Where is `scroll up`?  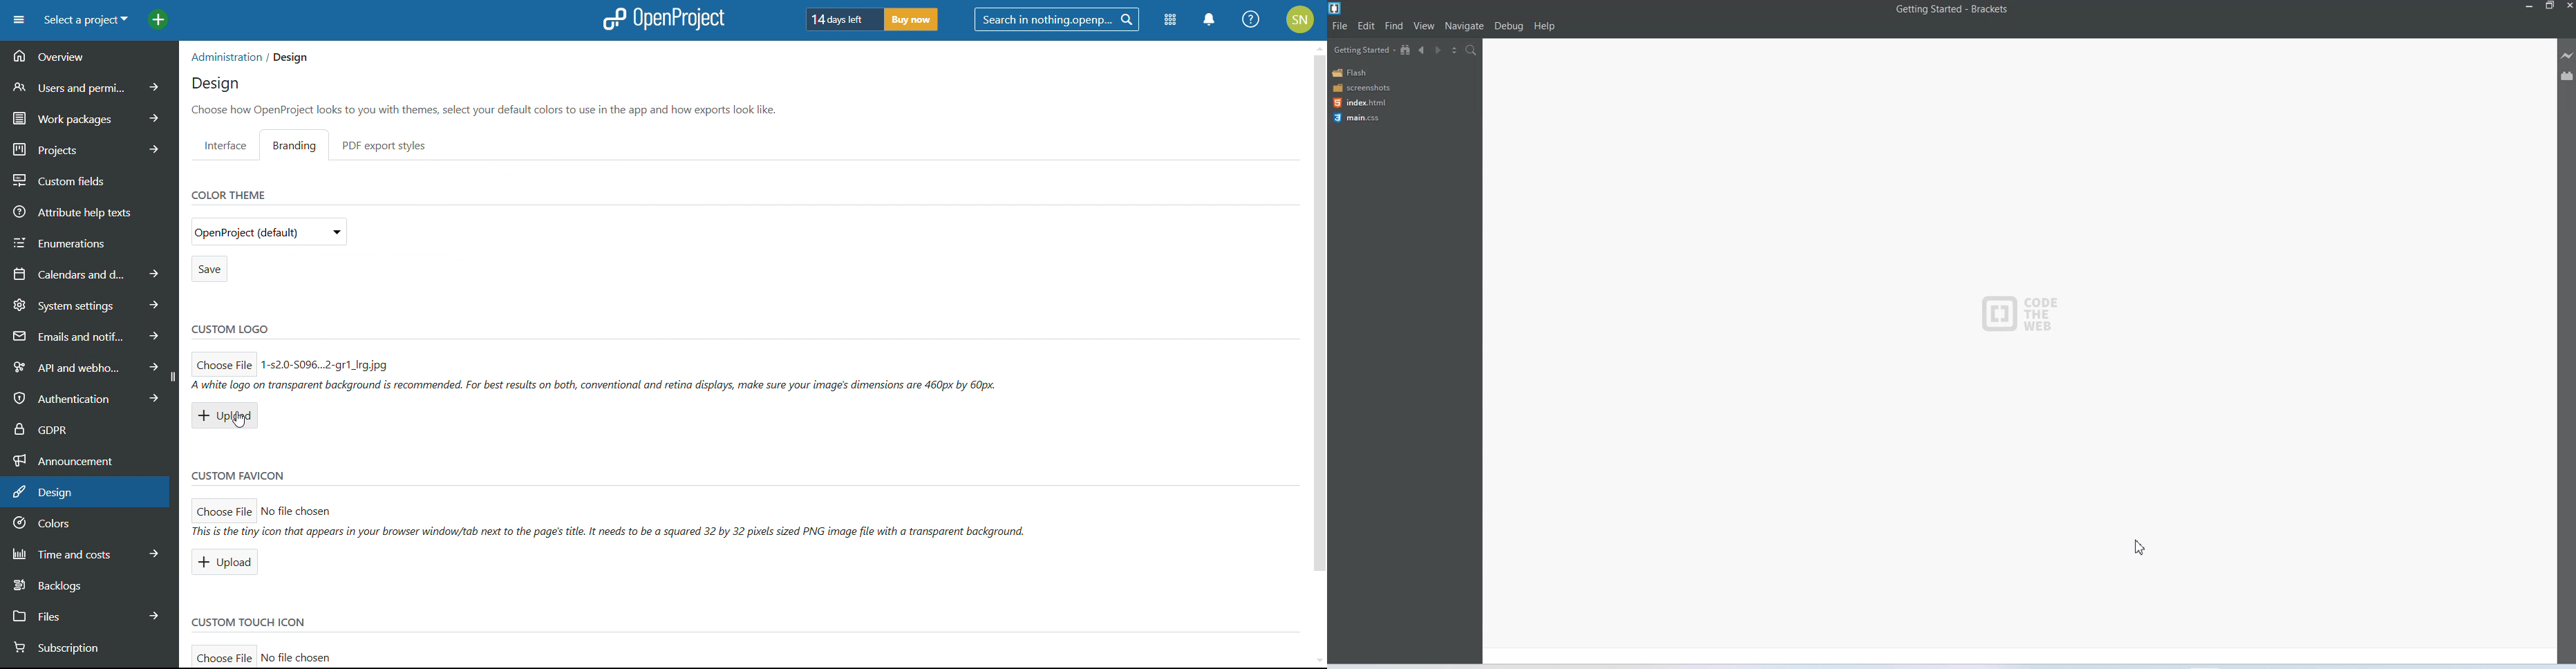
scroll up is located at coordinates (1319, 46).